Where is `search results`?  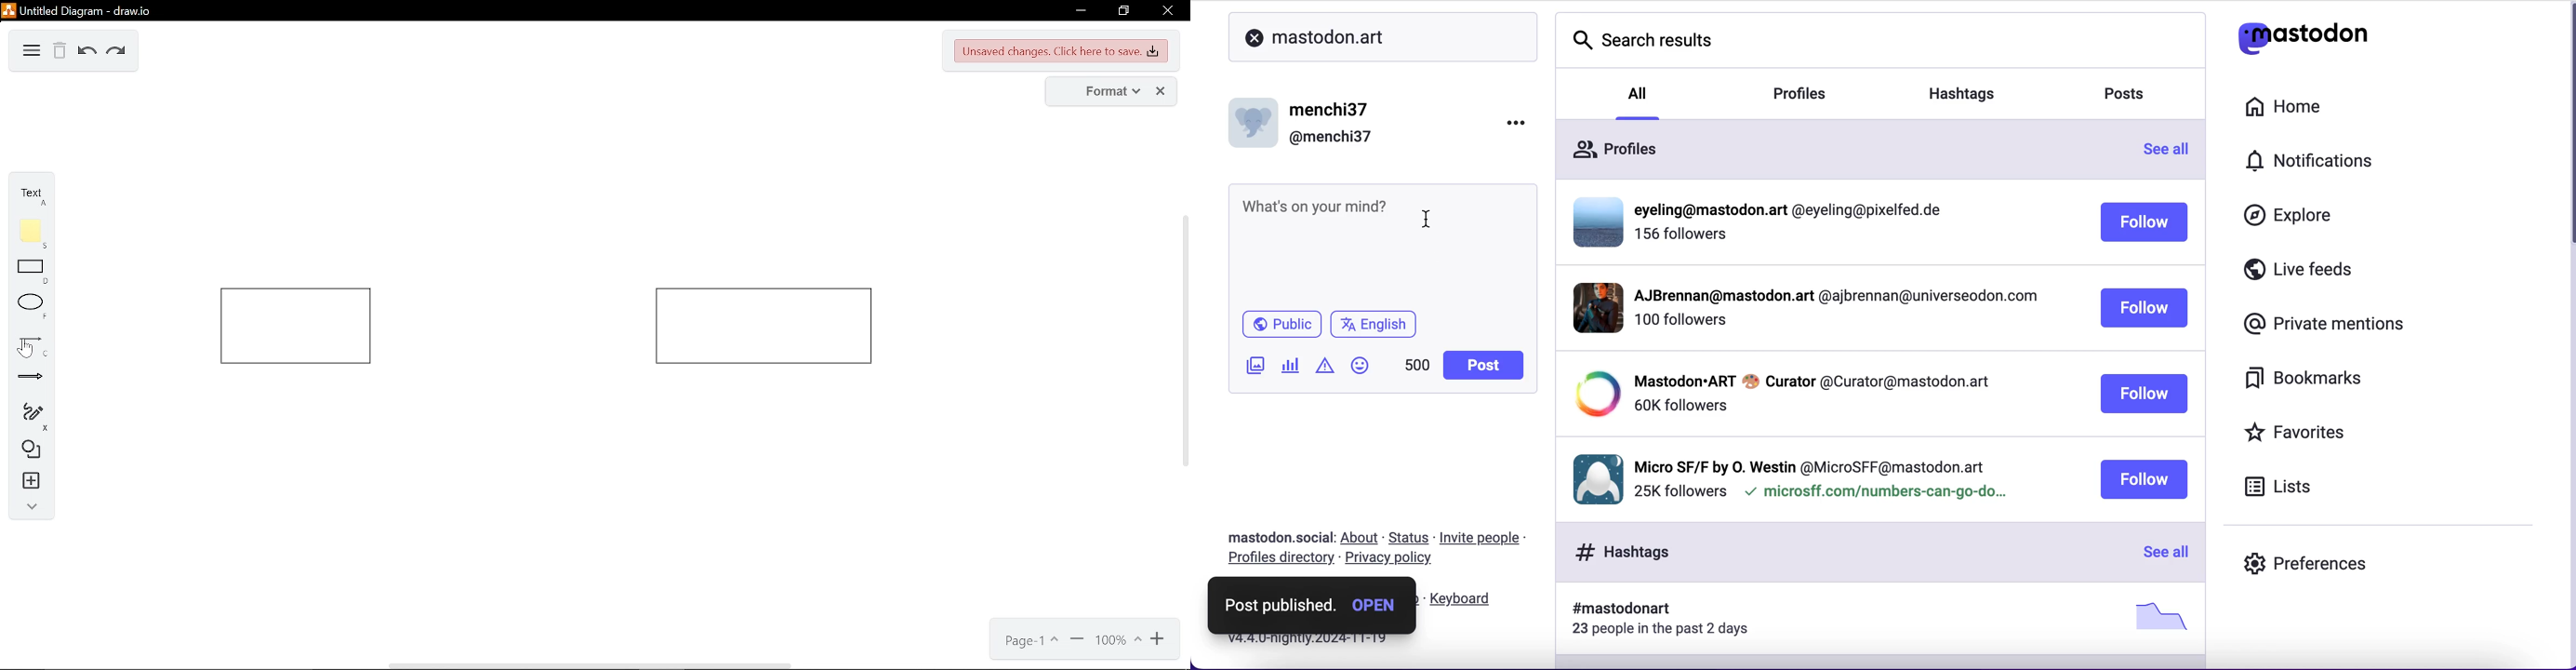 search results is located at coordinates (1645, 39).